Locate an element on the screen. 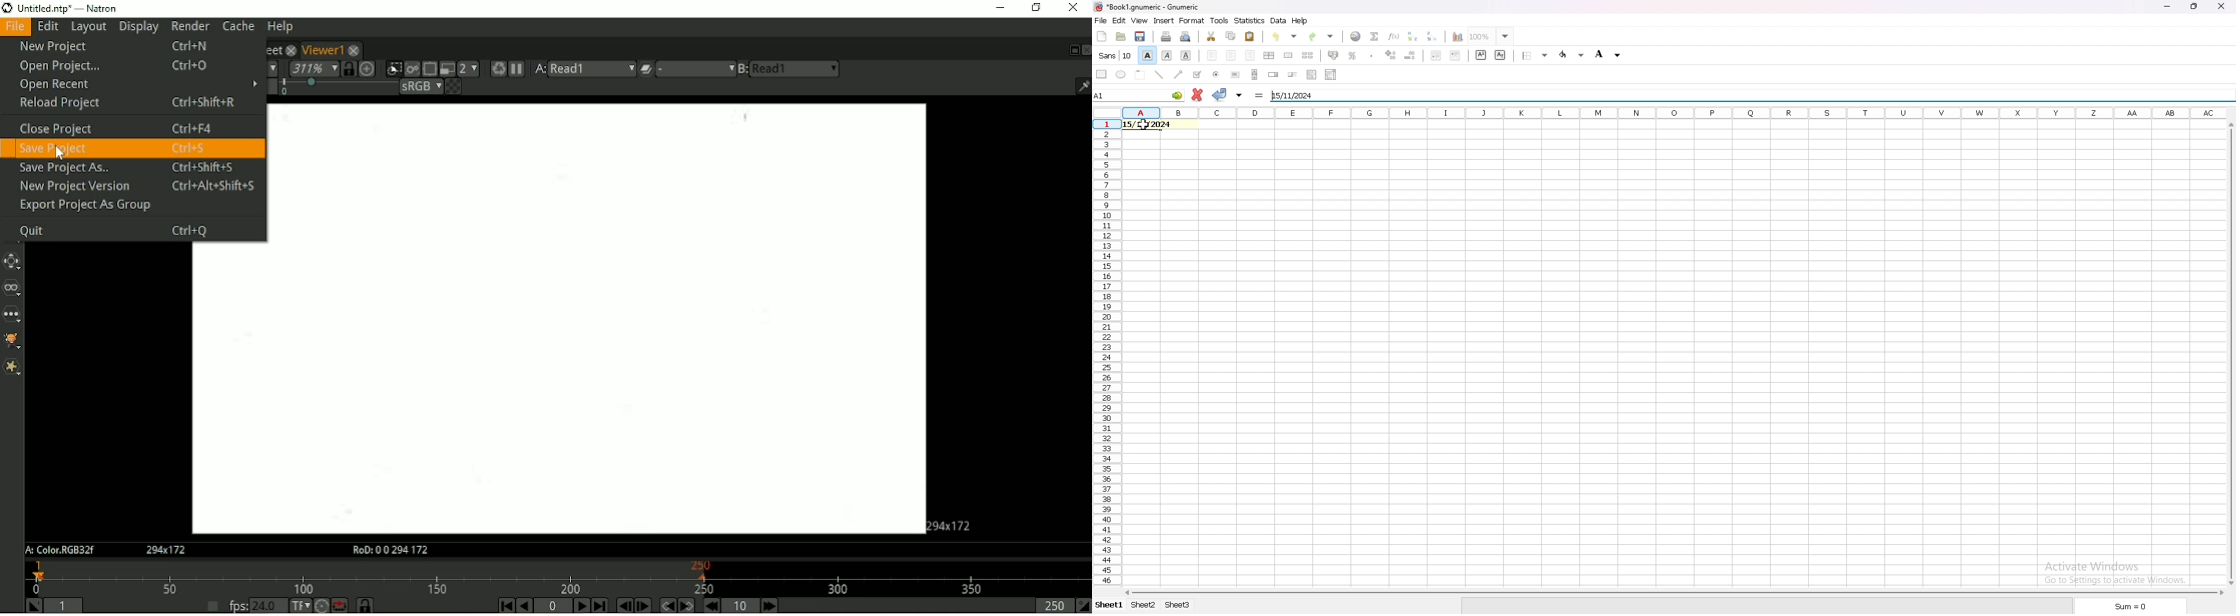  edit is located at coordinates (1120, 20).